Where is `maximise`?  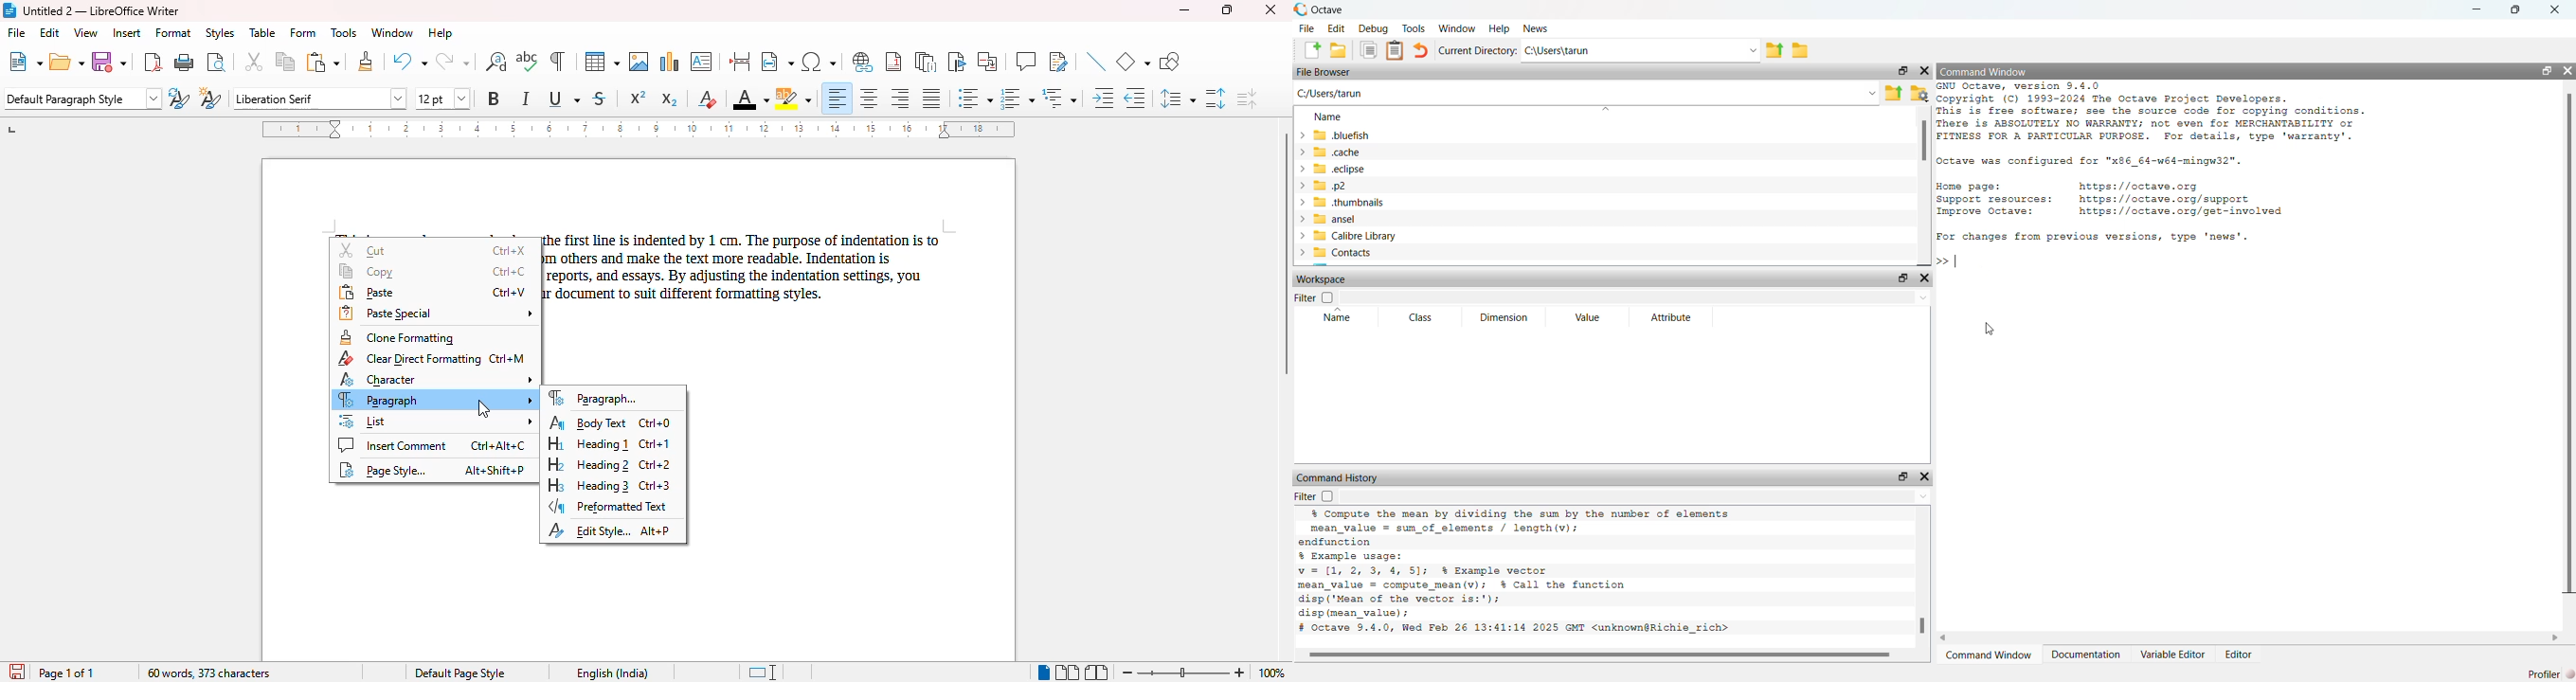 maximise is located at coordinates (2515, 11).